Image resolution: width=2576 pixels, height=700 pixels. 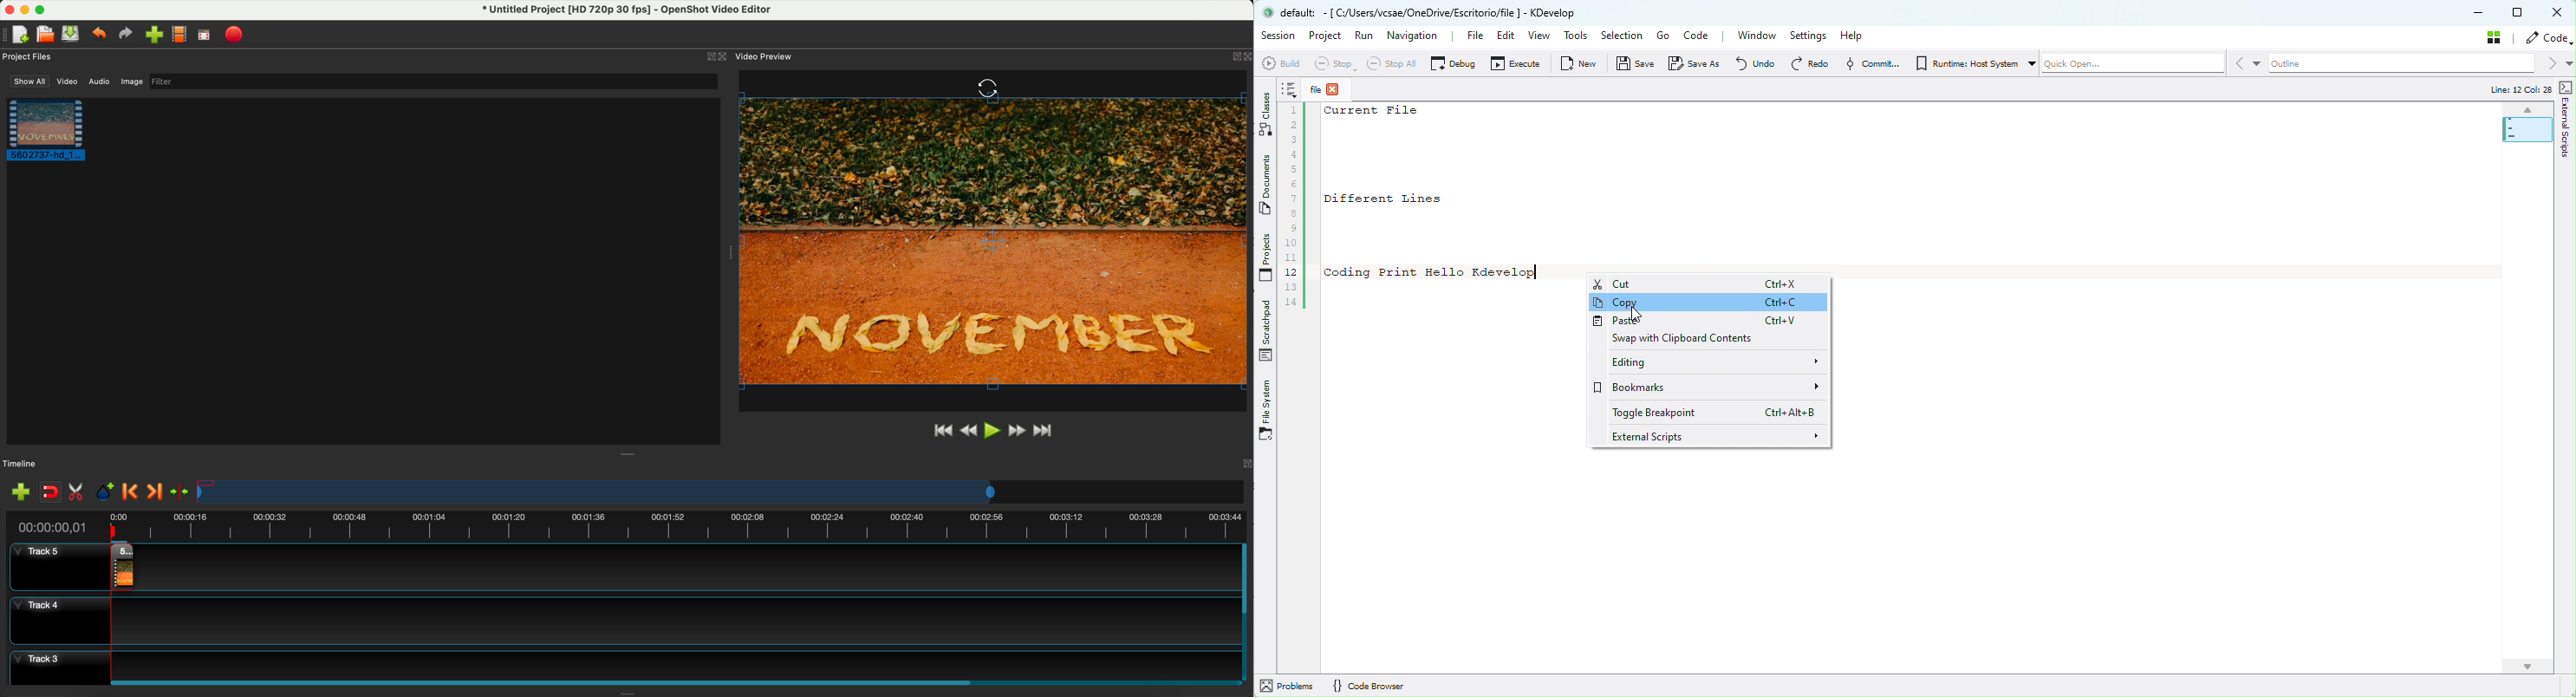 I want to click on show all, so click(x=30, y=81).